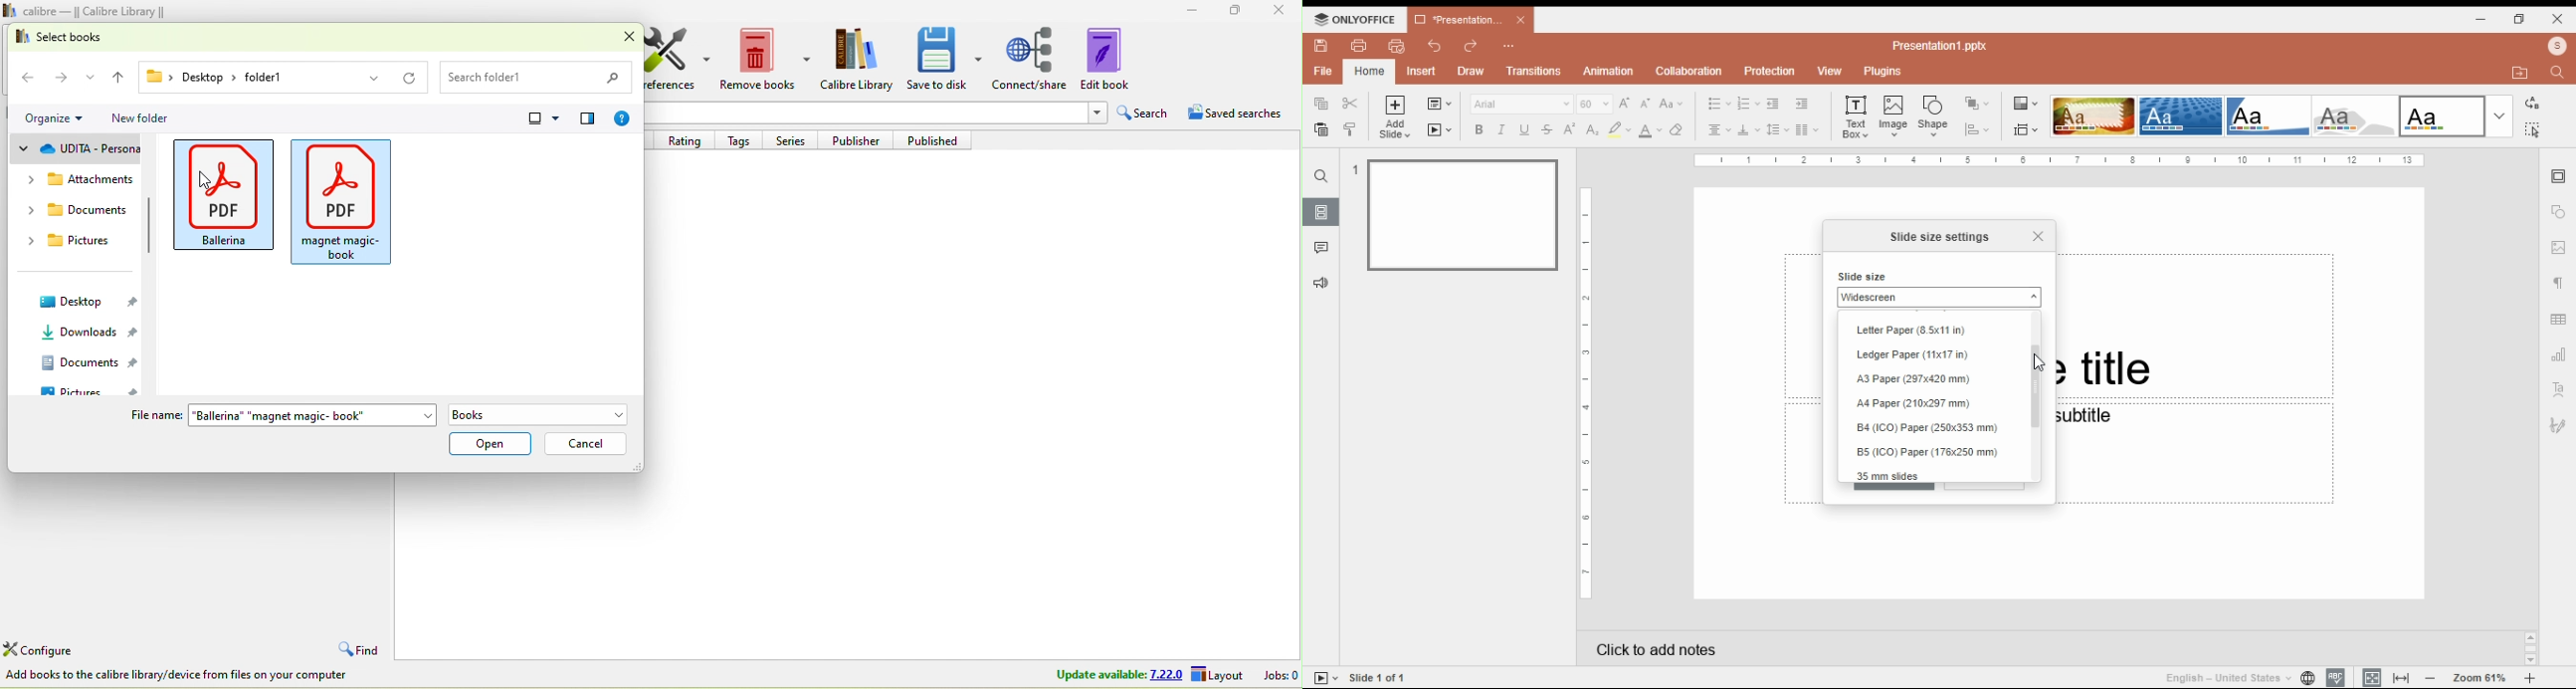  What do you see at coordinates (2181, 115) in the screenshot?
I see `slide them option` at bounding box center [2181, 115].